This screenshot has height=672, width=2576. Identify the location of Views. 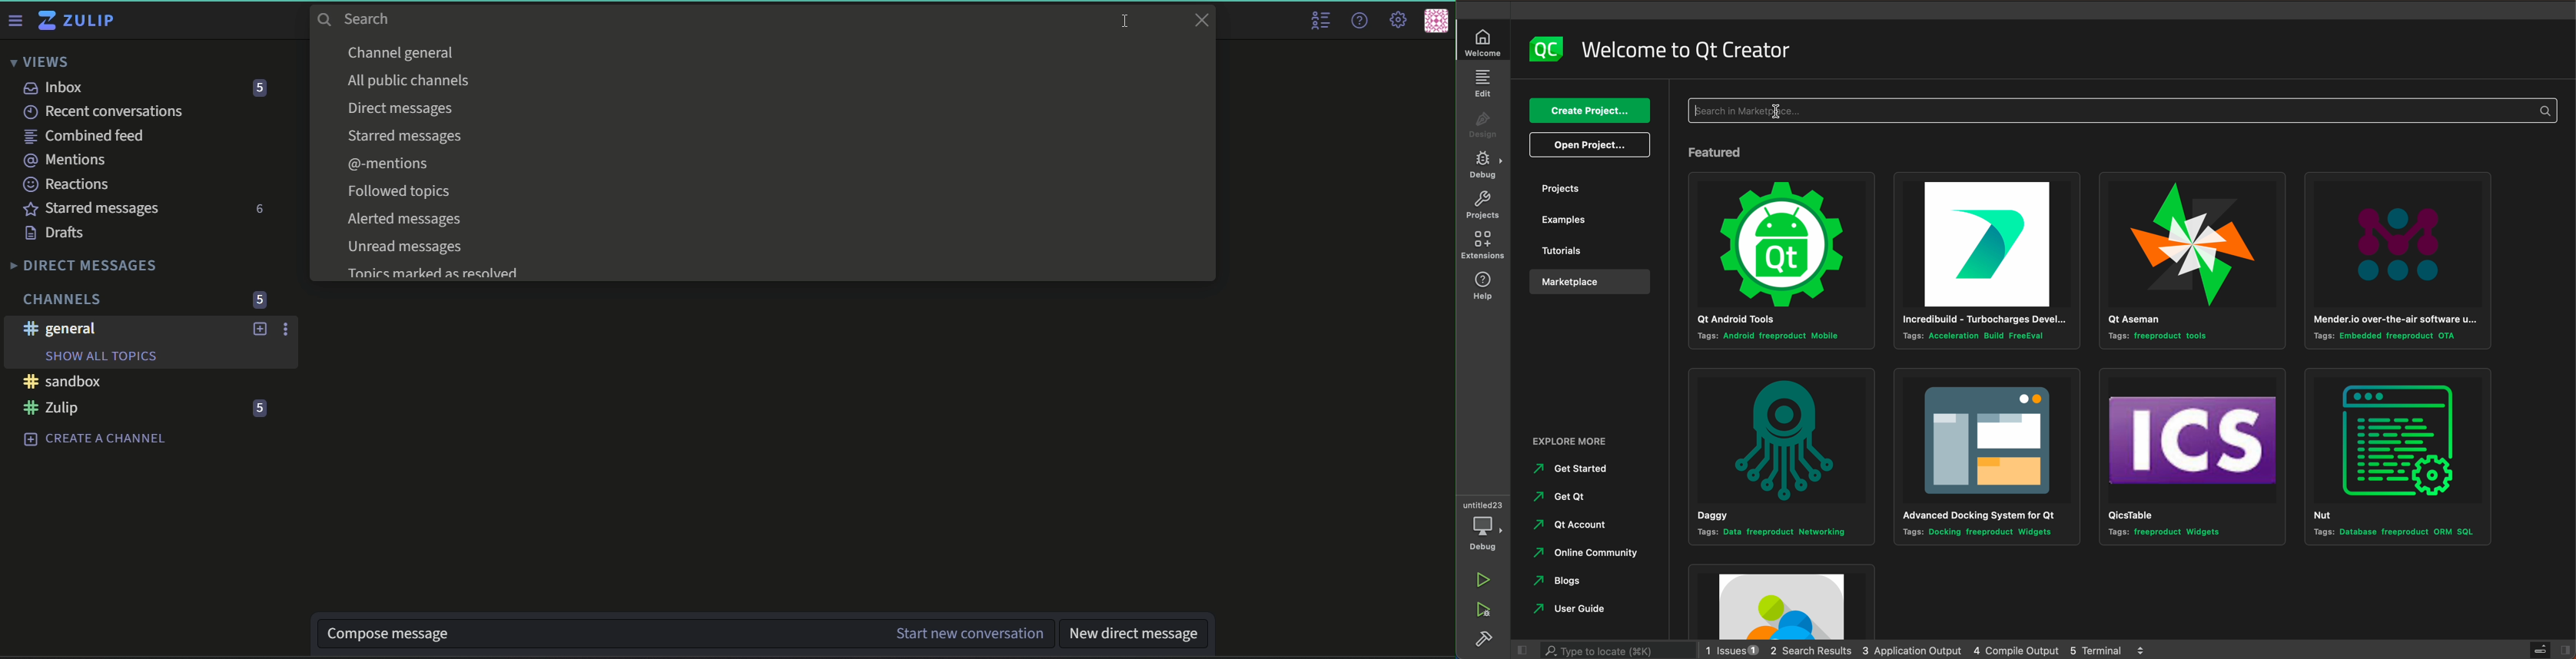
(38, 61).